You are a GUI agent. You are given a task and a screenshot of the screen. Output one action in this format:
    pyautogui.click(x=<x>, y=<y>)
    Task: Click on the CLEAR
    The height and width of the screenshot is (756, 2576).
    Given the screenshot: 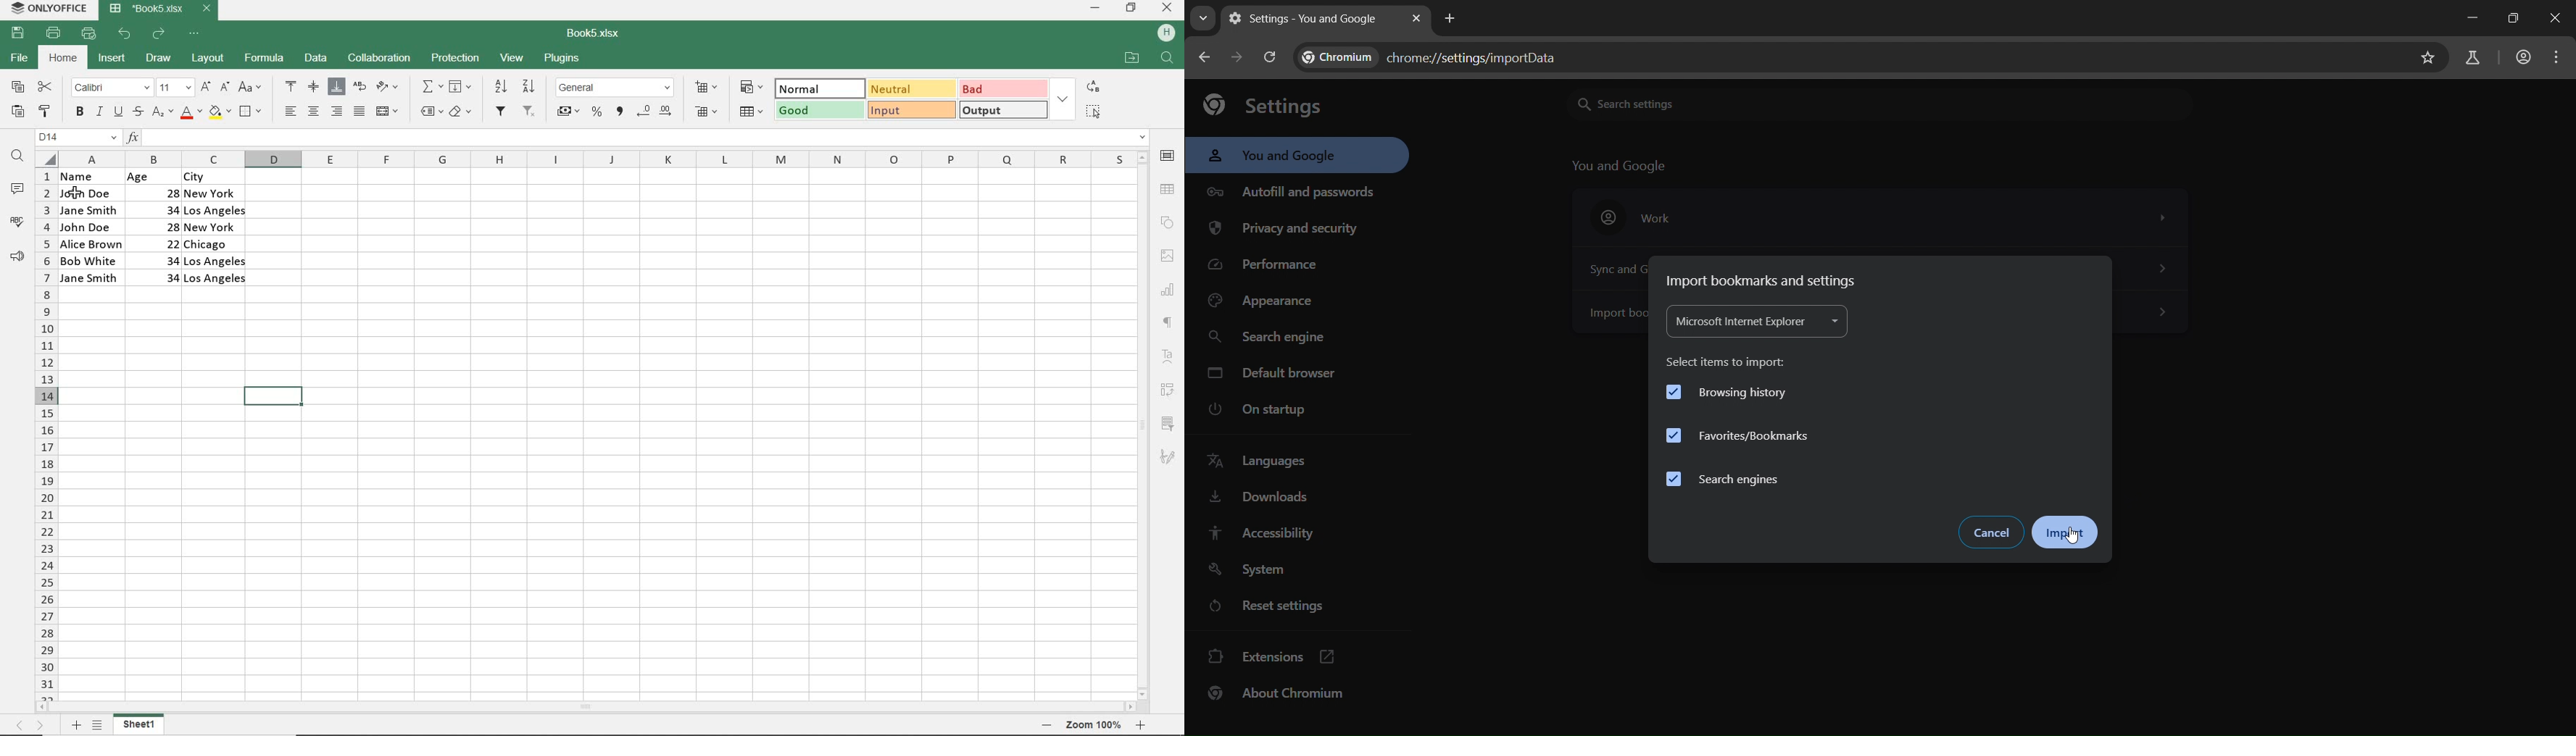 What is the action you would take?
    pyautogui.click(x=460, y=114)
    